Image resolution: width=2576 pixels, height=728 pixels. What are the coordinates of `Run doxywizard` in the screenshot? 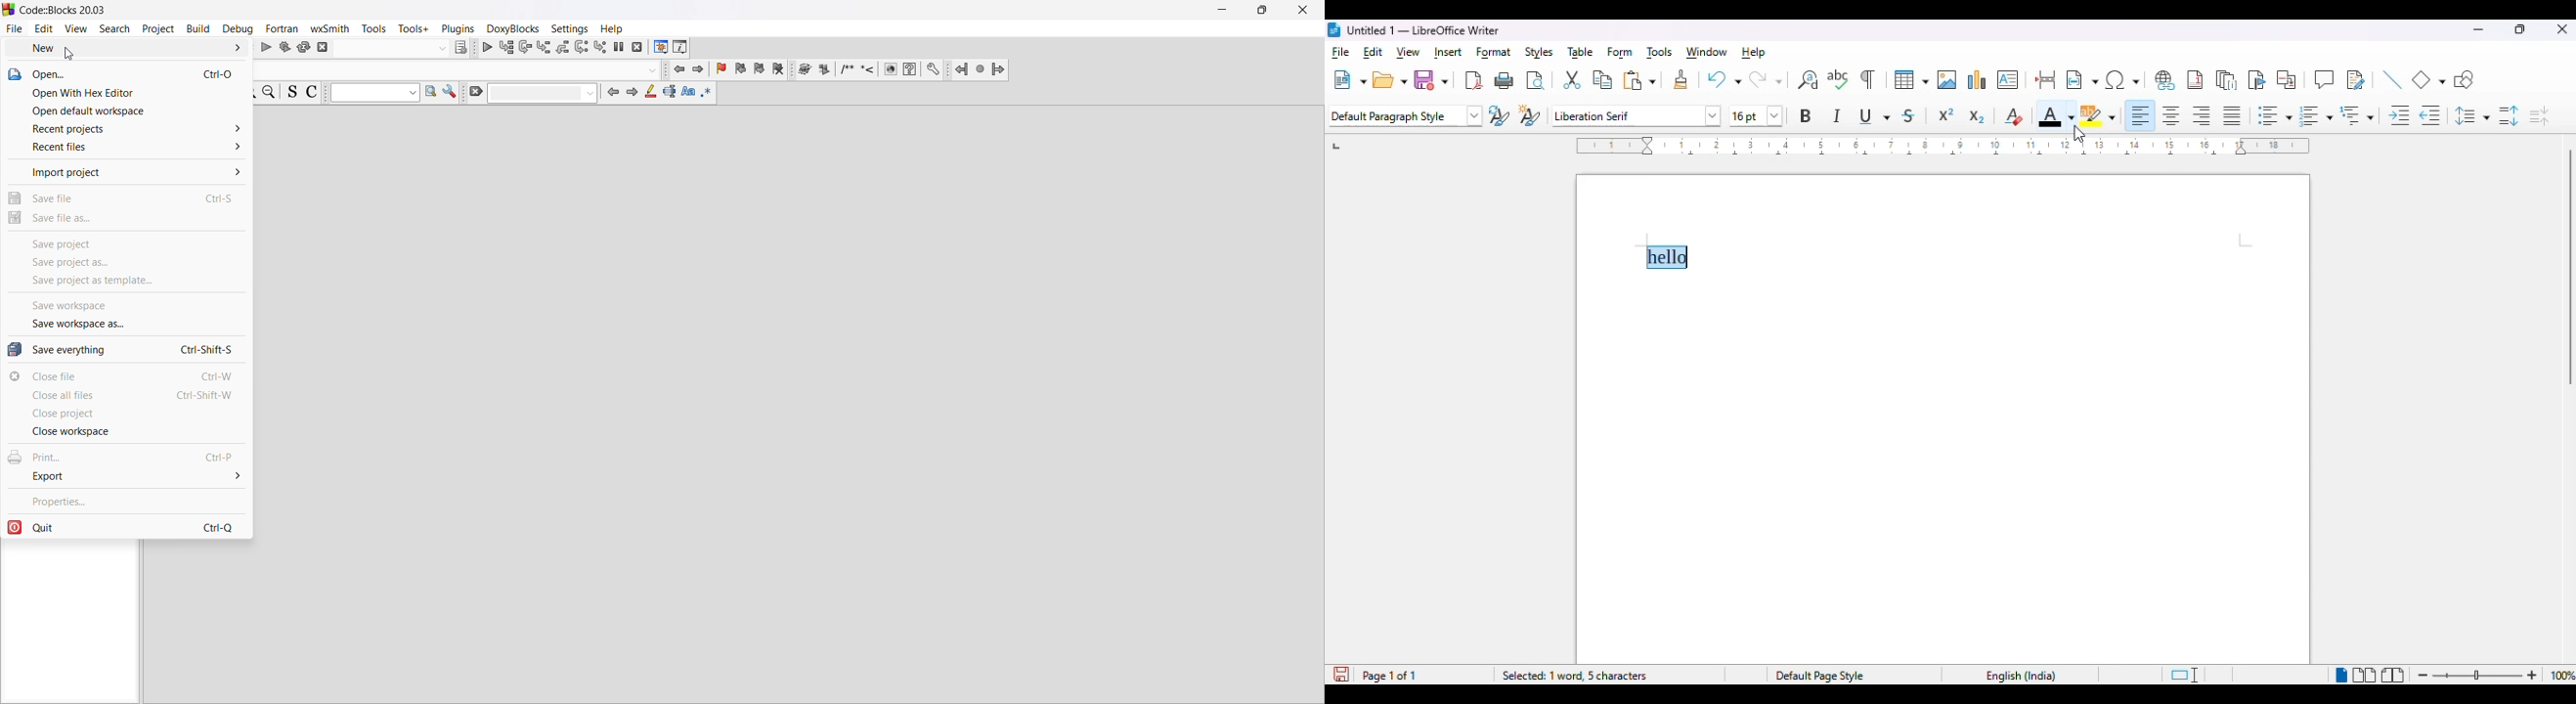 It's located at (803, 70).